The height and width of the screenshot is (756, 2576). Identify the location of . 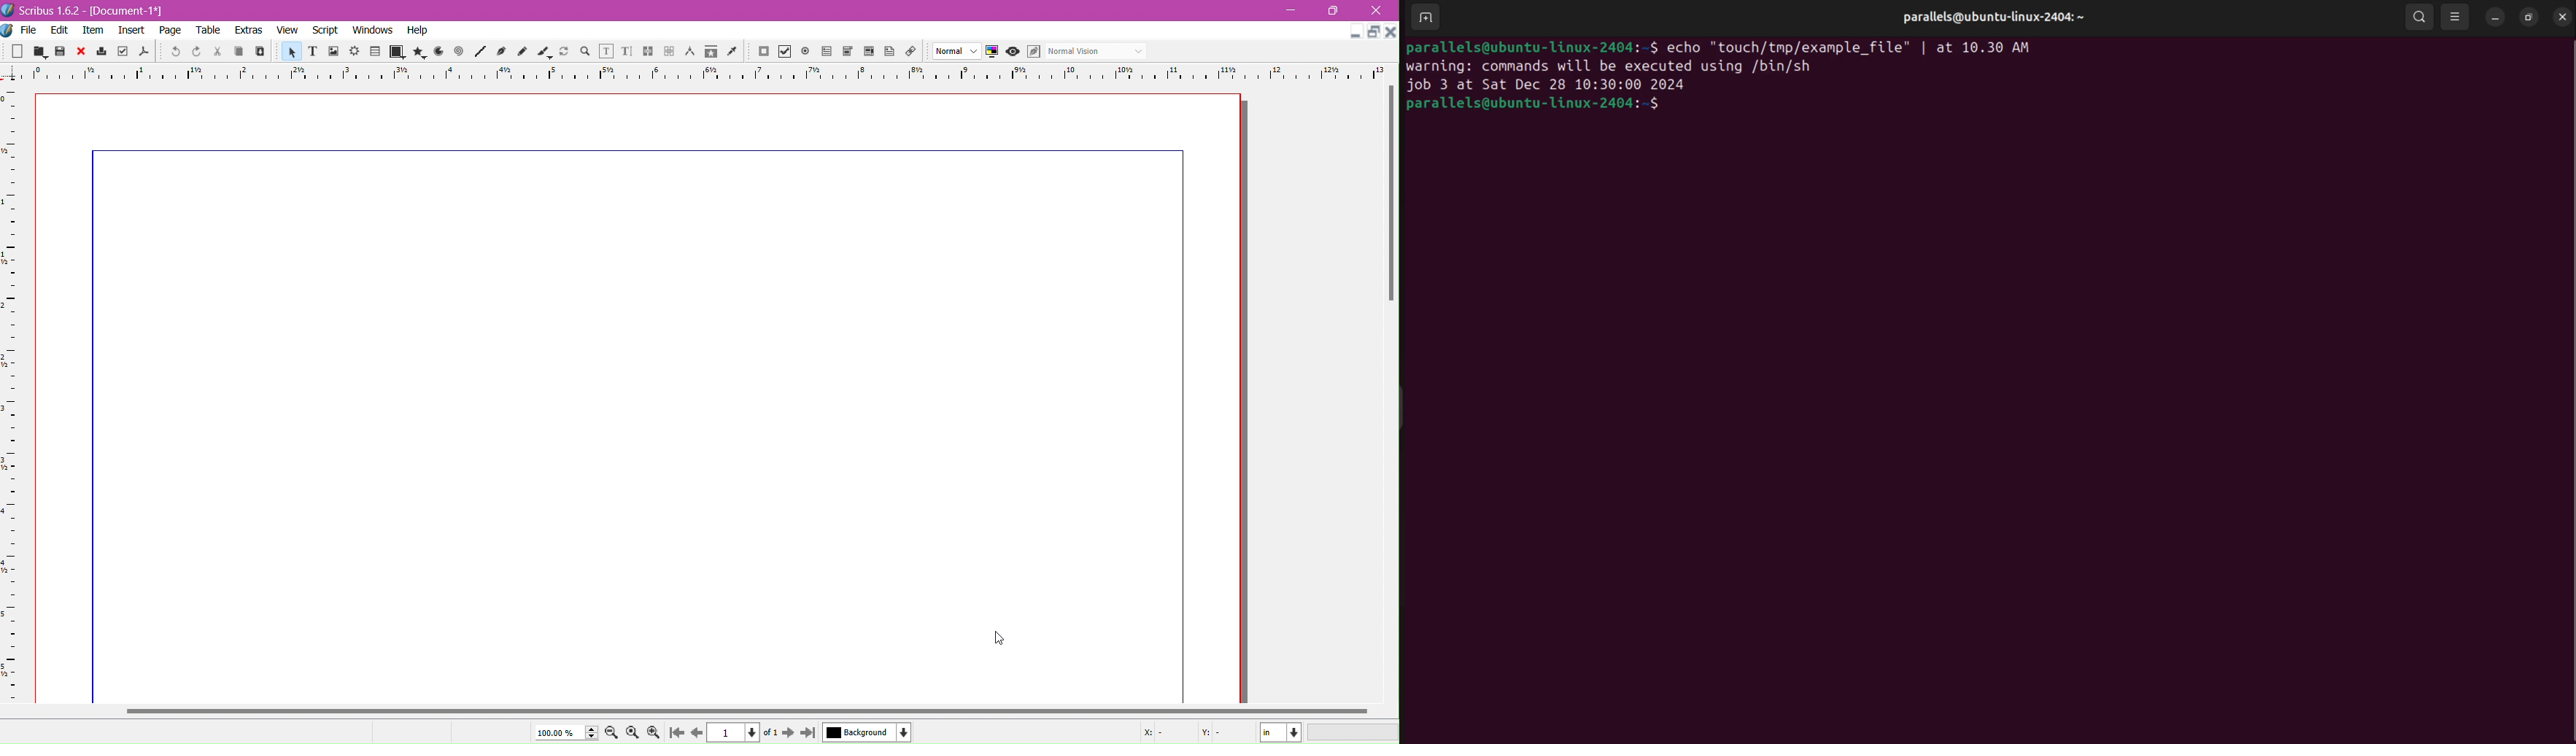
(144, 52).